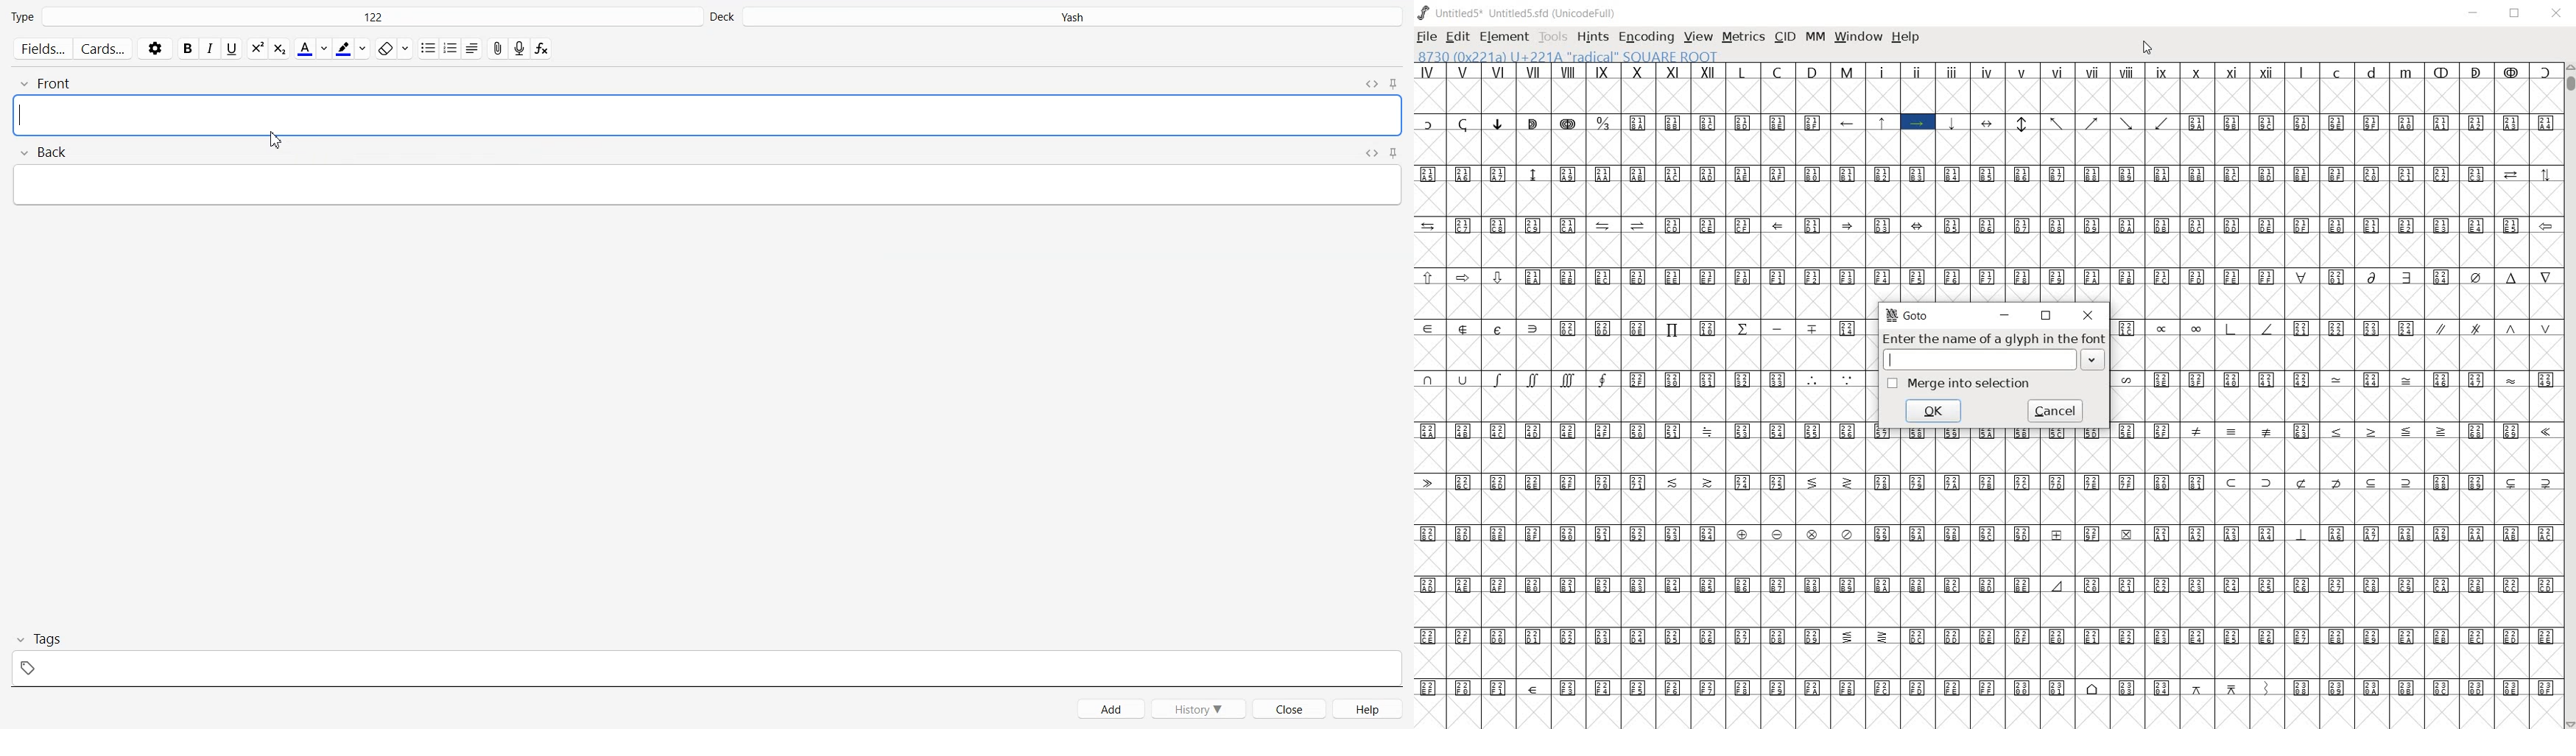 The height and width of the screenshot is (756, 2576). What do you see at coordinates (450, 47) in the screenshot?
I see `ordered list` at bounding box center [450, 47].